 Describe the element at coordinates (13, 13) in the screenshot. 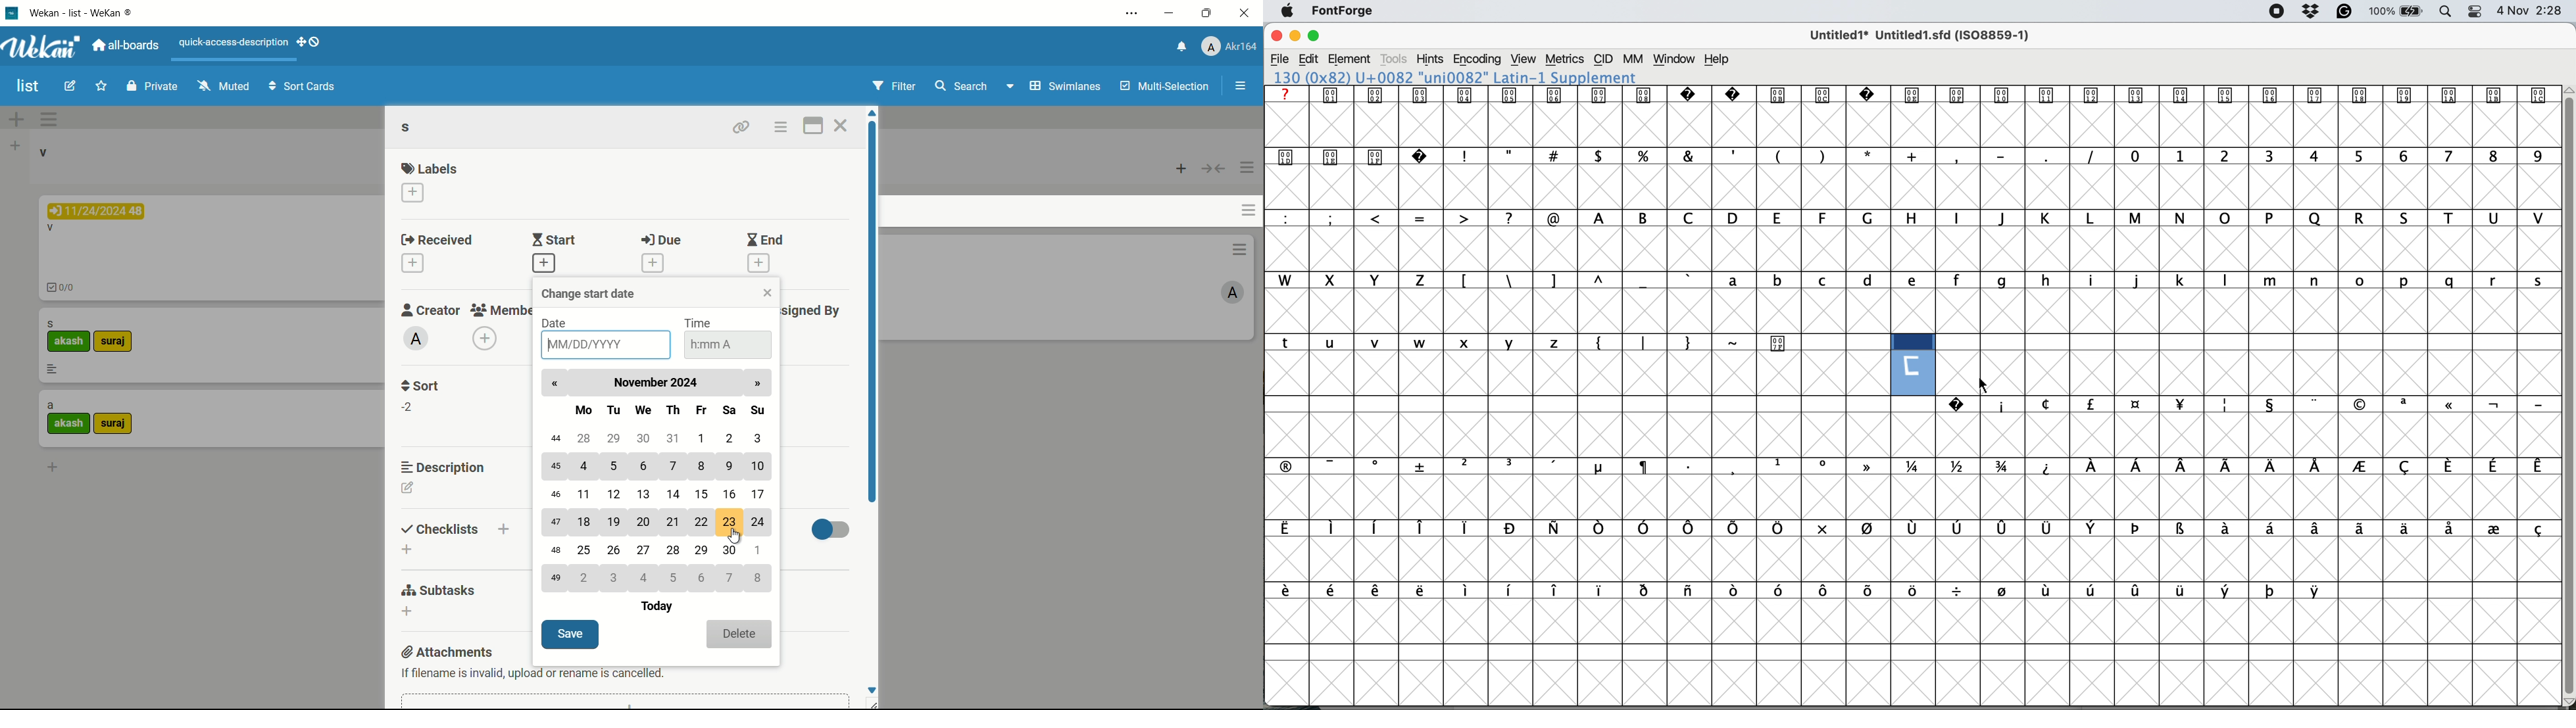

I see `app icon` at that location.